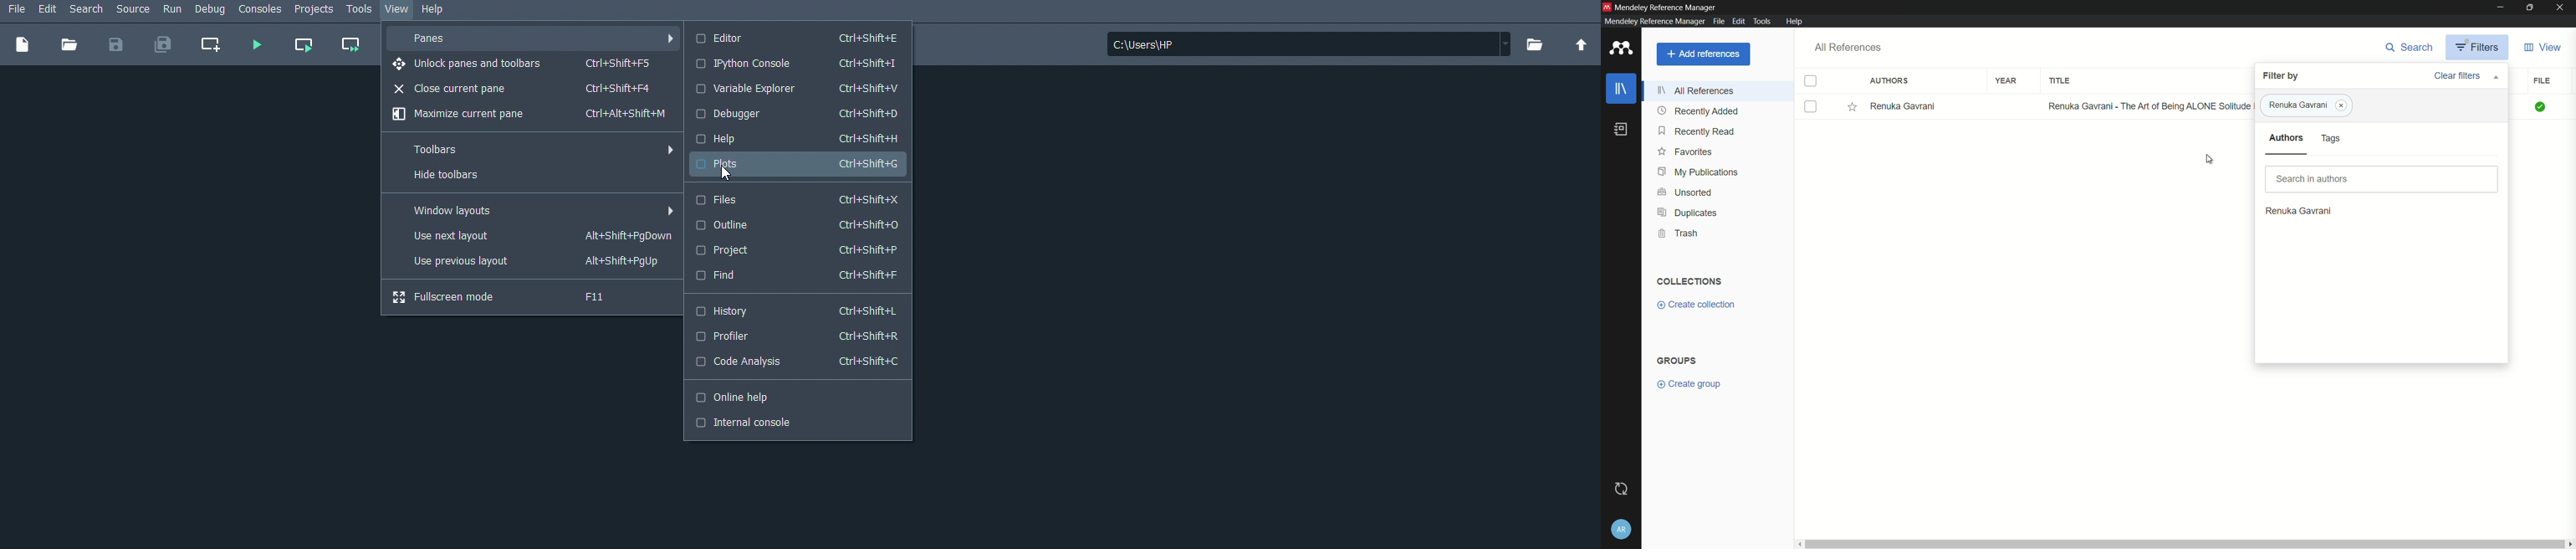 The image size is (2576, 560). Describe the element at coordinates (69, 44) in the screenshot. I see `Open file` at that location.